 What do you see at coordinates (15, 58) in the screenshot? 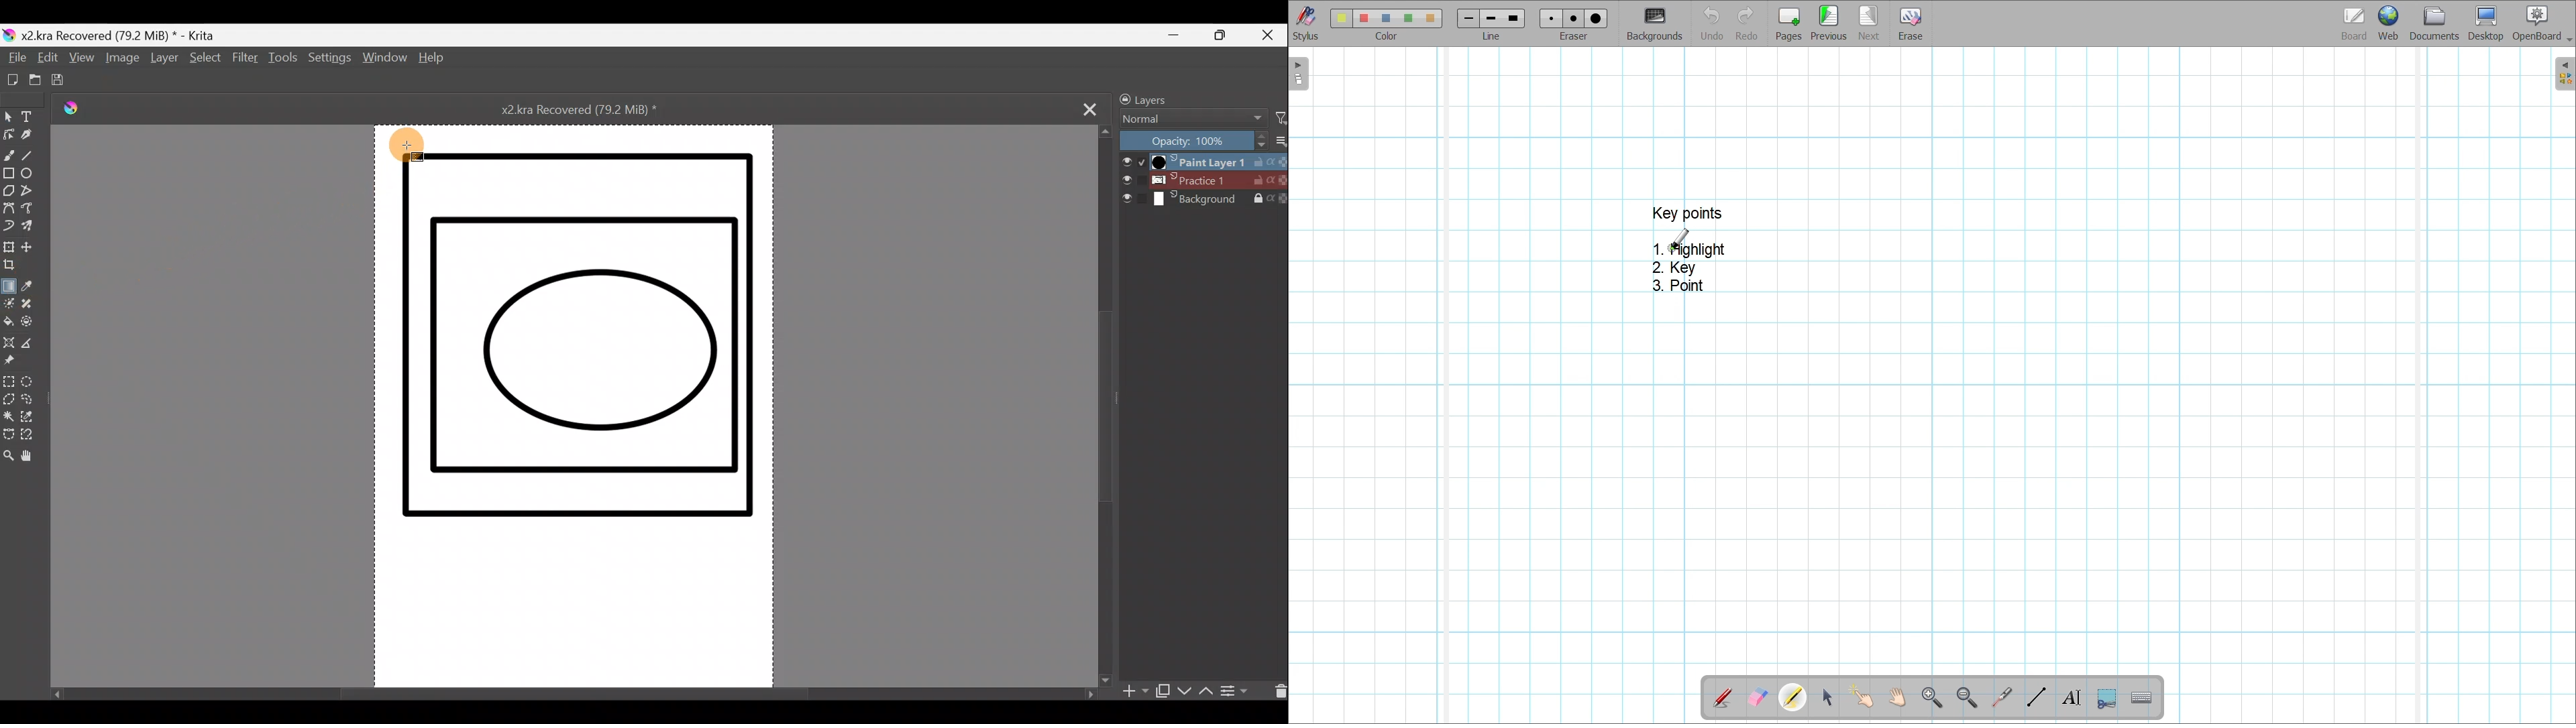
I see `File` at bounding box center [15, 58].